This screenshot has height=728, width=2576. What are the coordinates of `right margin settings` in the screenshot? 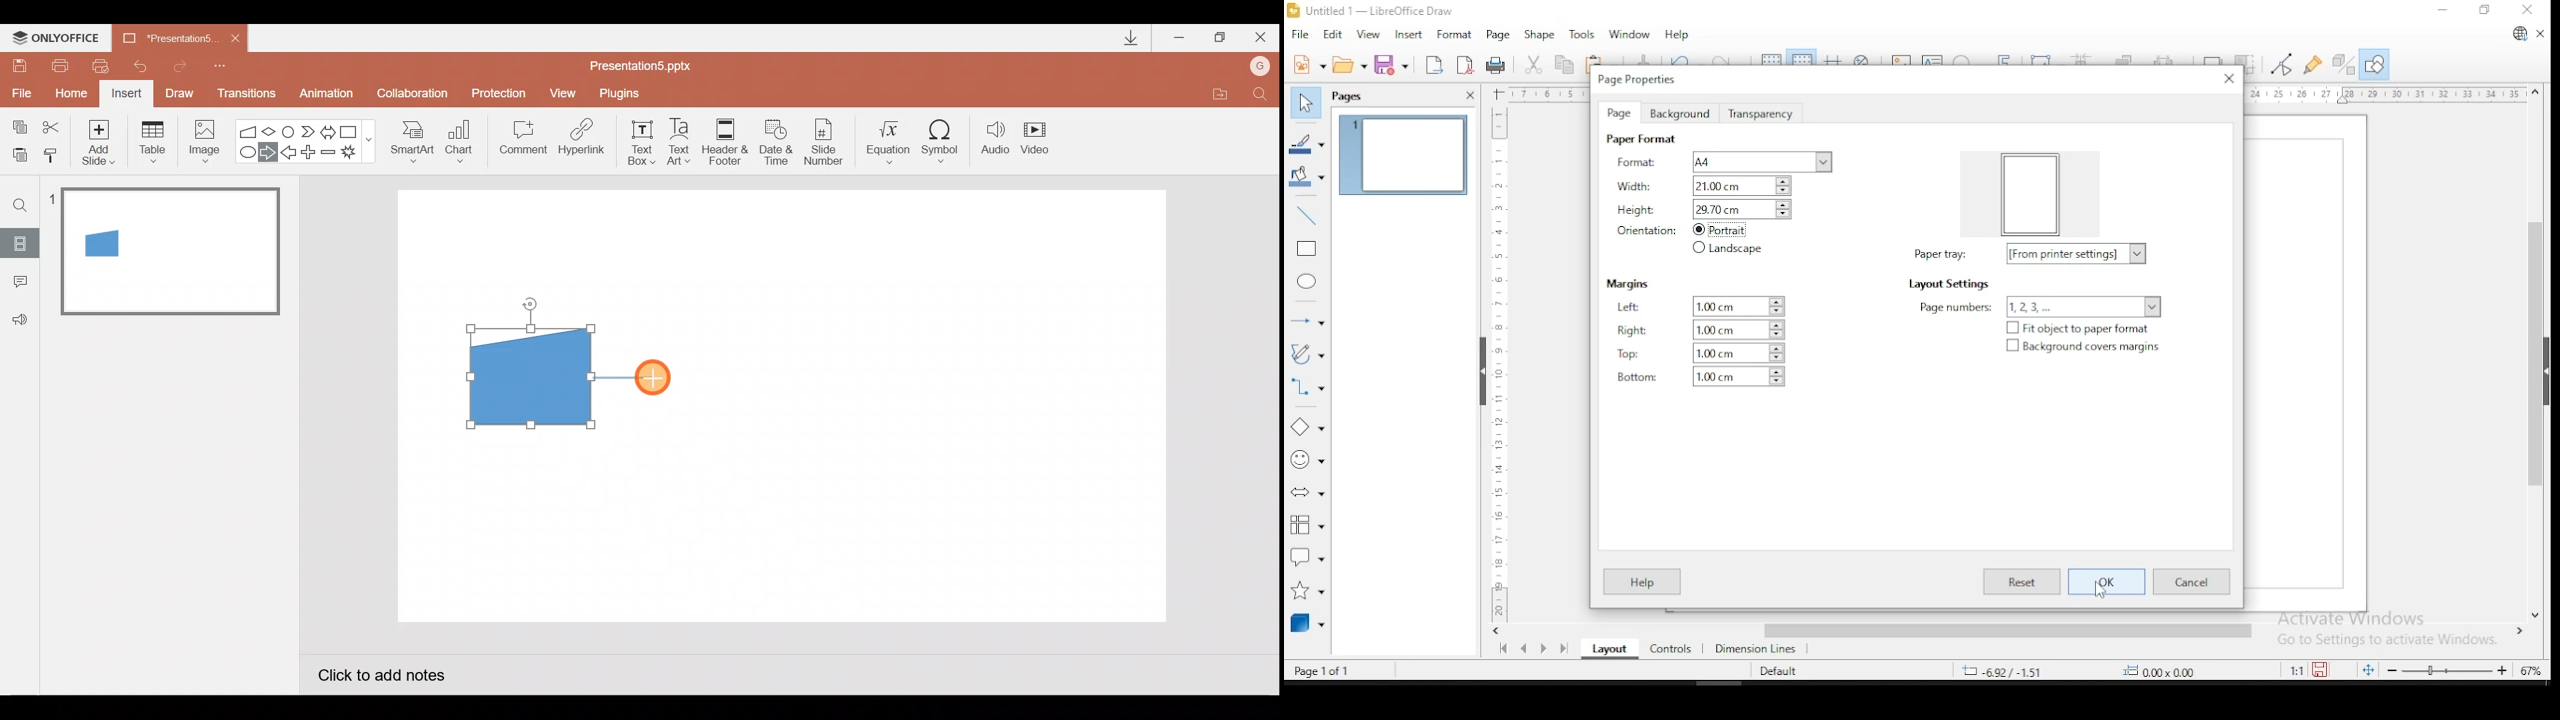 It's located at (1701, 330).